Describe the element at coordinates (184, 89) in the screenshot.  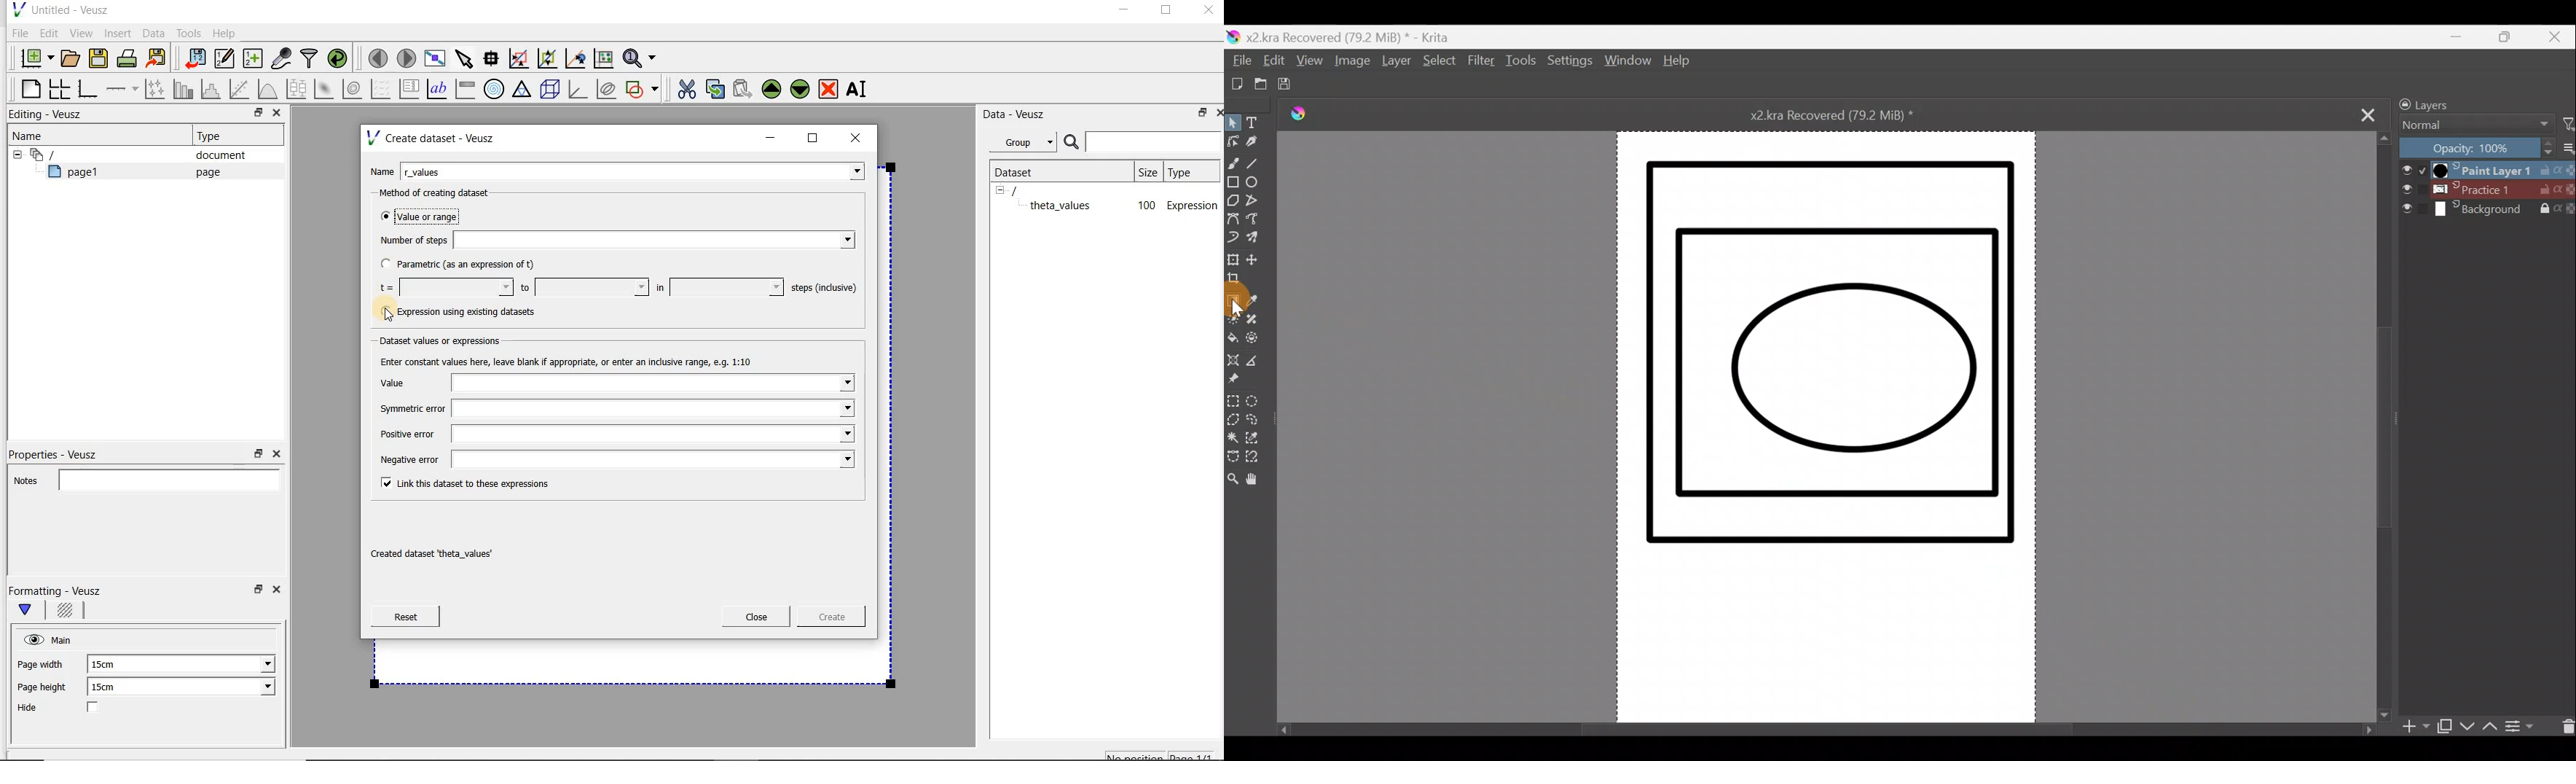
I see `plot bar charts` at that location.